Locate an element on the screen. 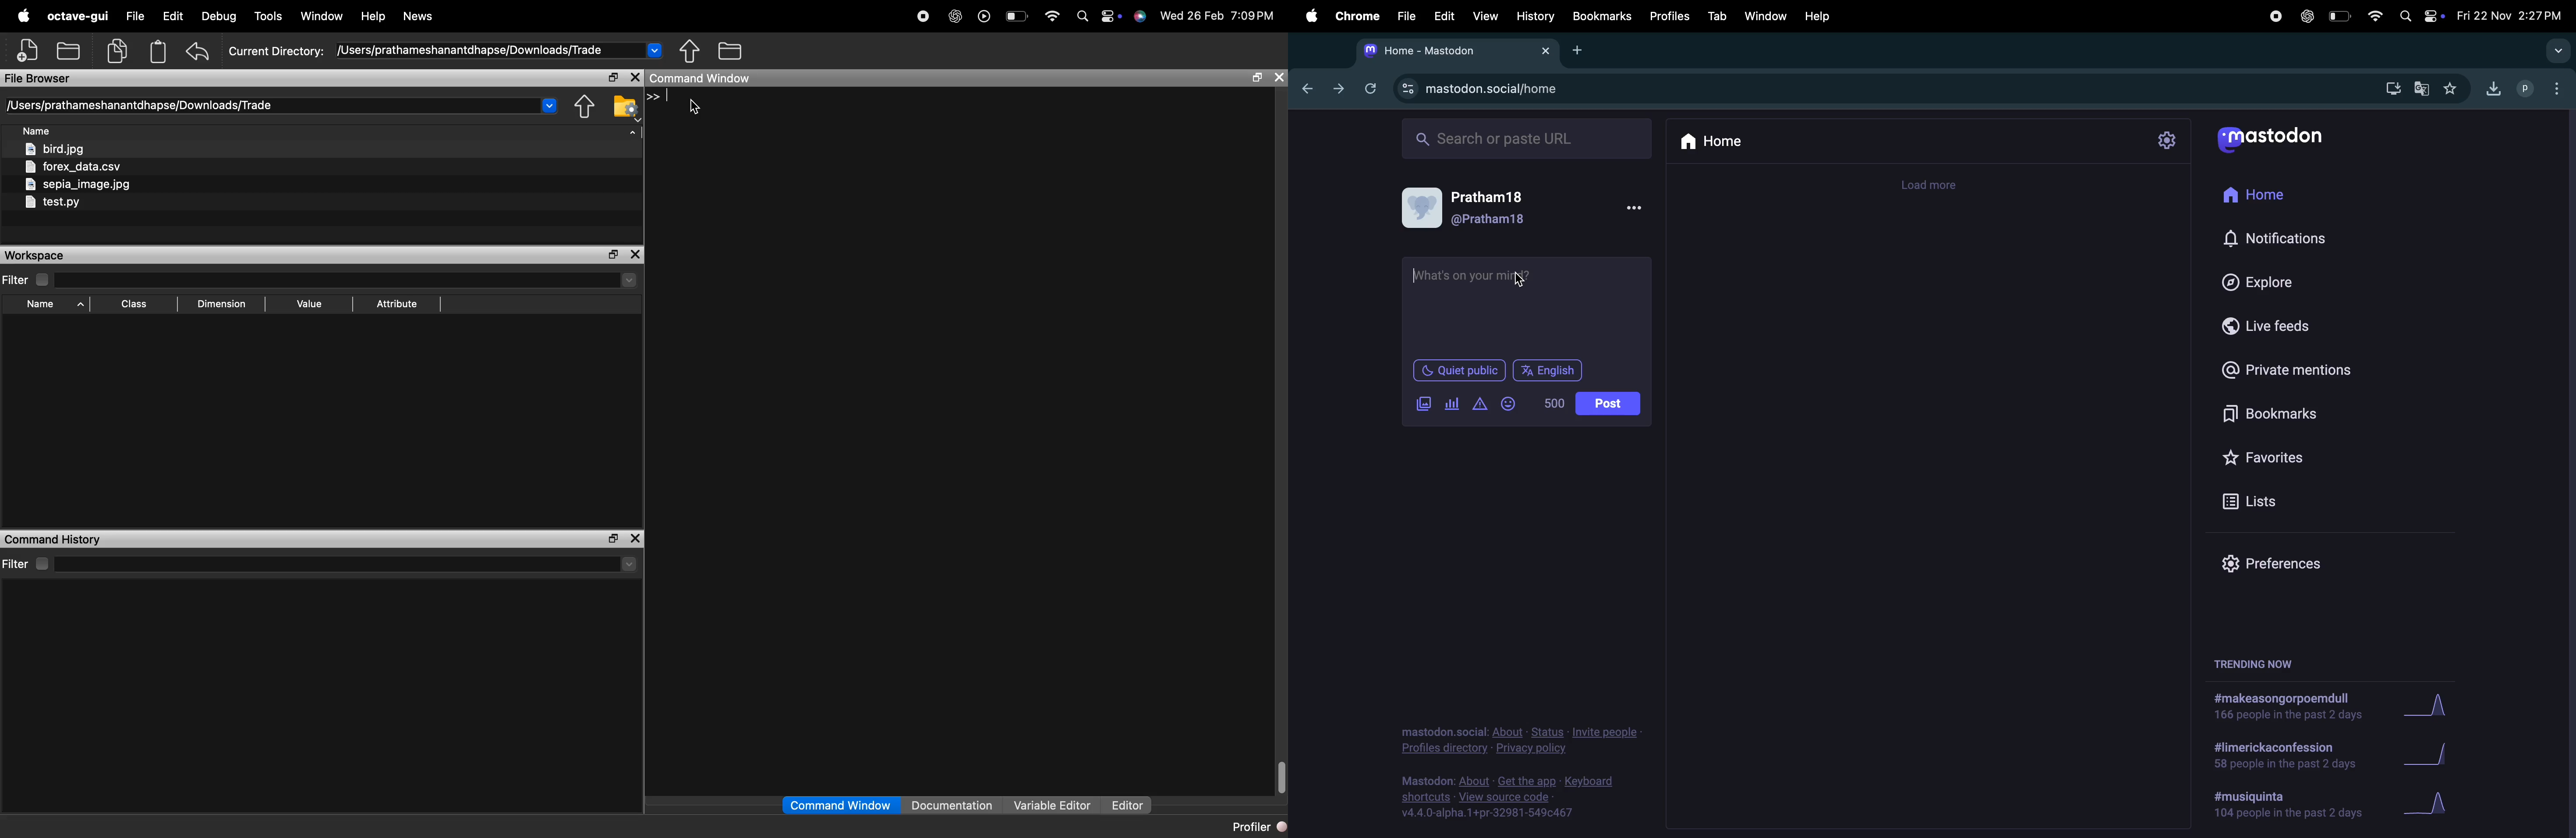 This screenshot has height=840, width=2576. bookmarks is located at coordinates (2304, 411).